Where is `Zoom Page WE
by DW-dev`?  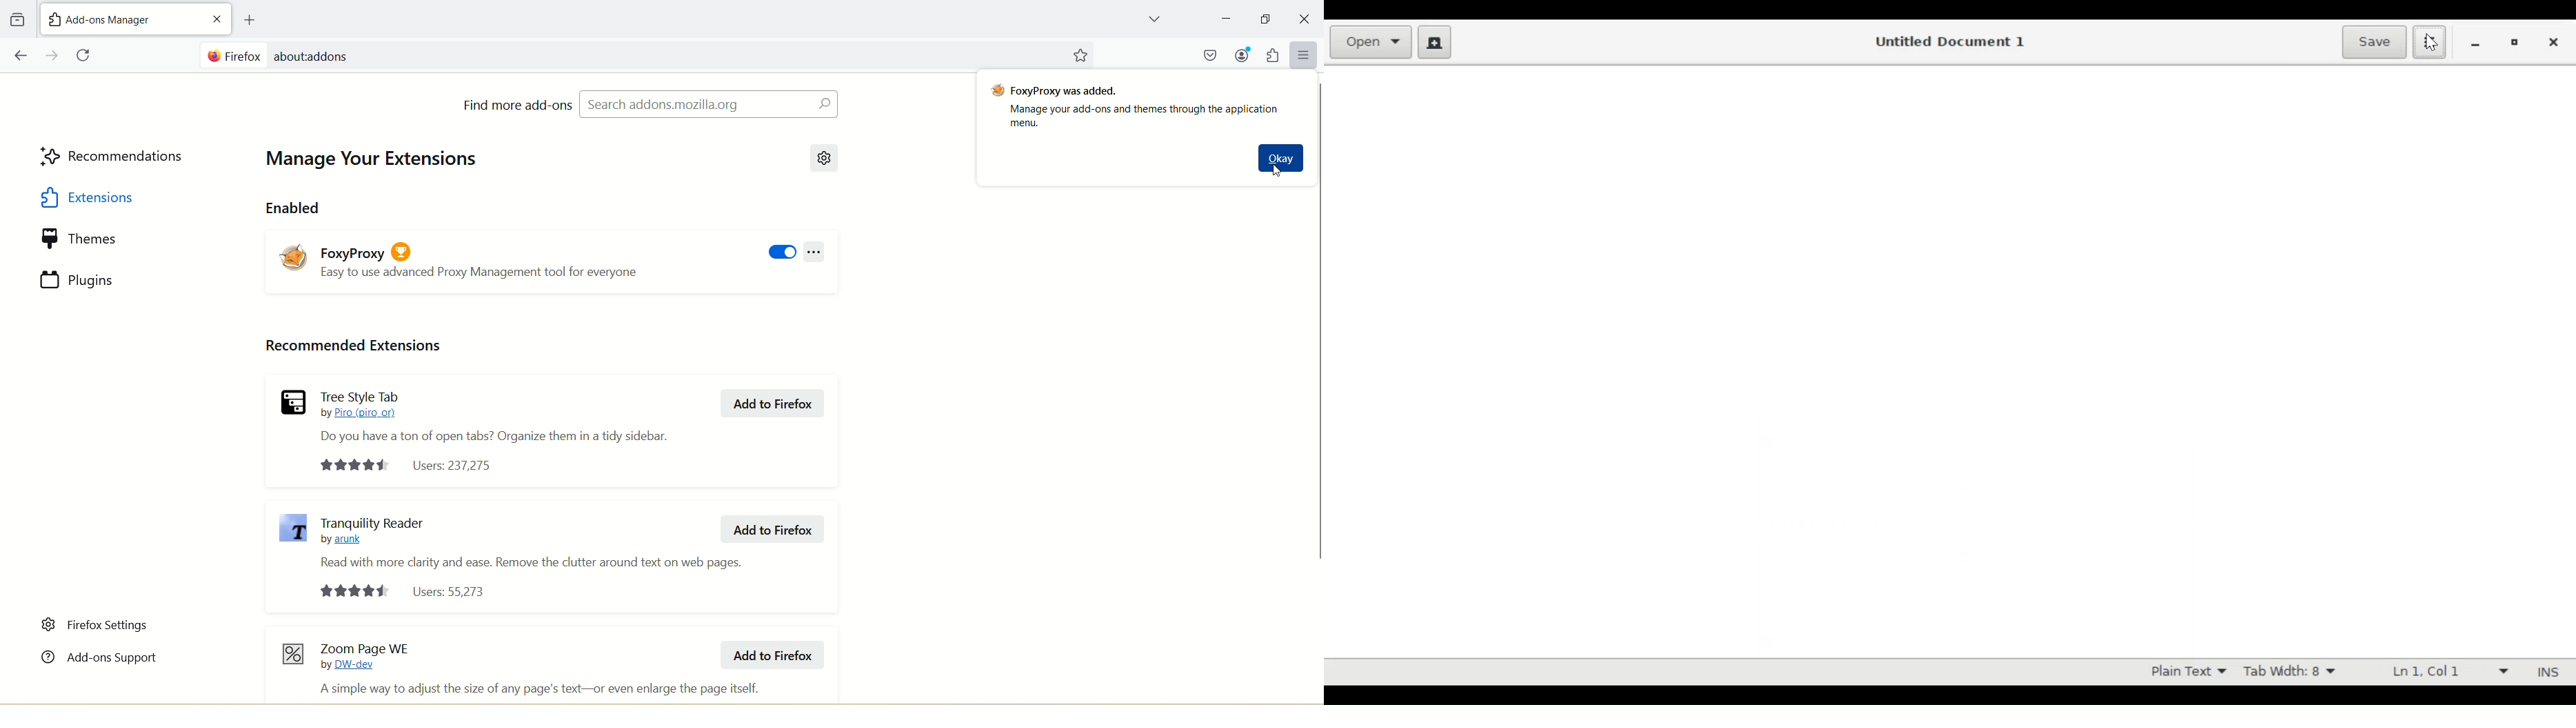
Zoom Page WE
by DW-dev is located at coordinates (366, 655).